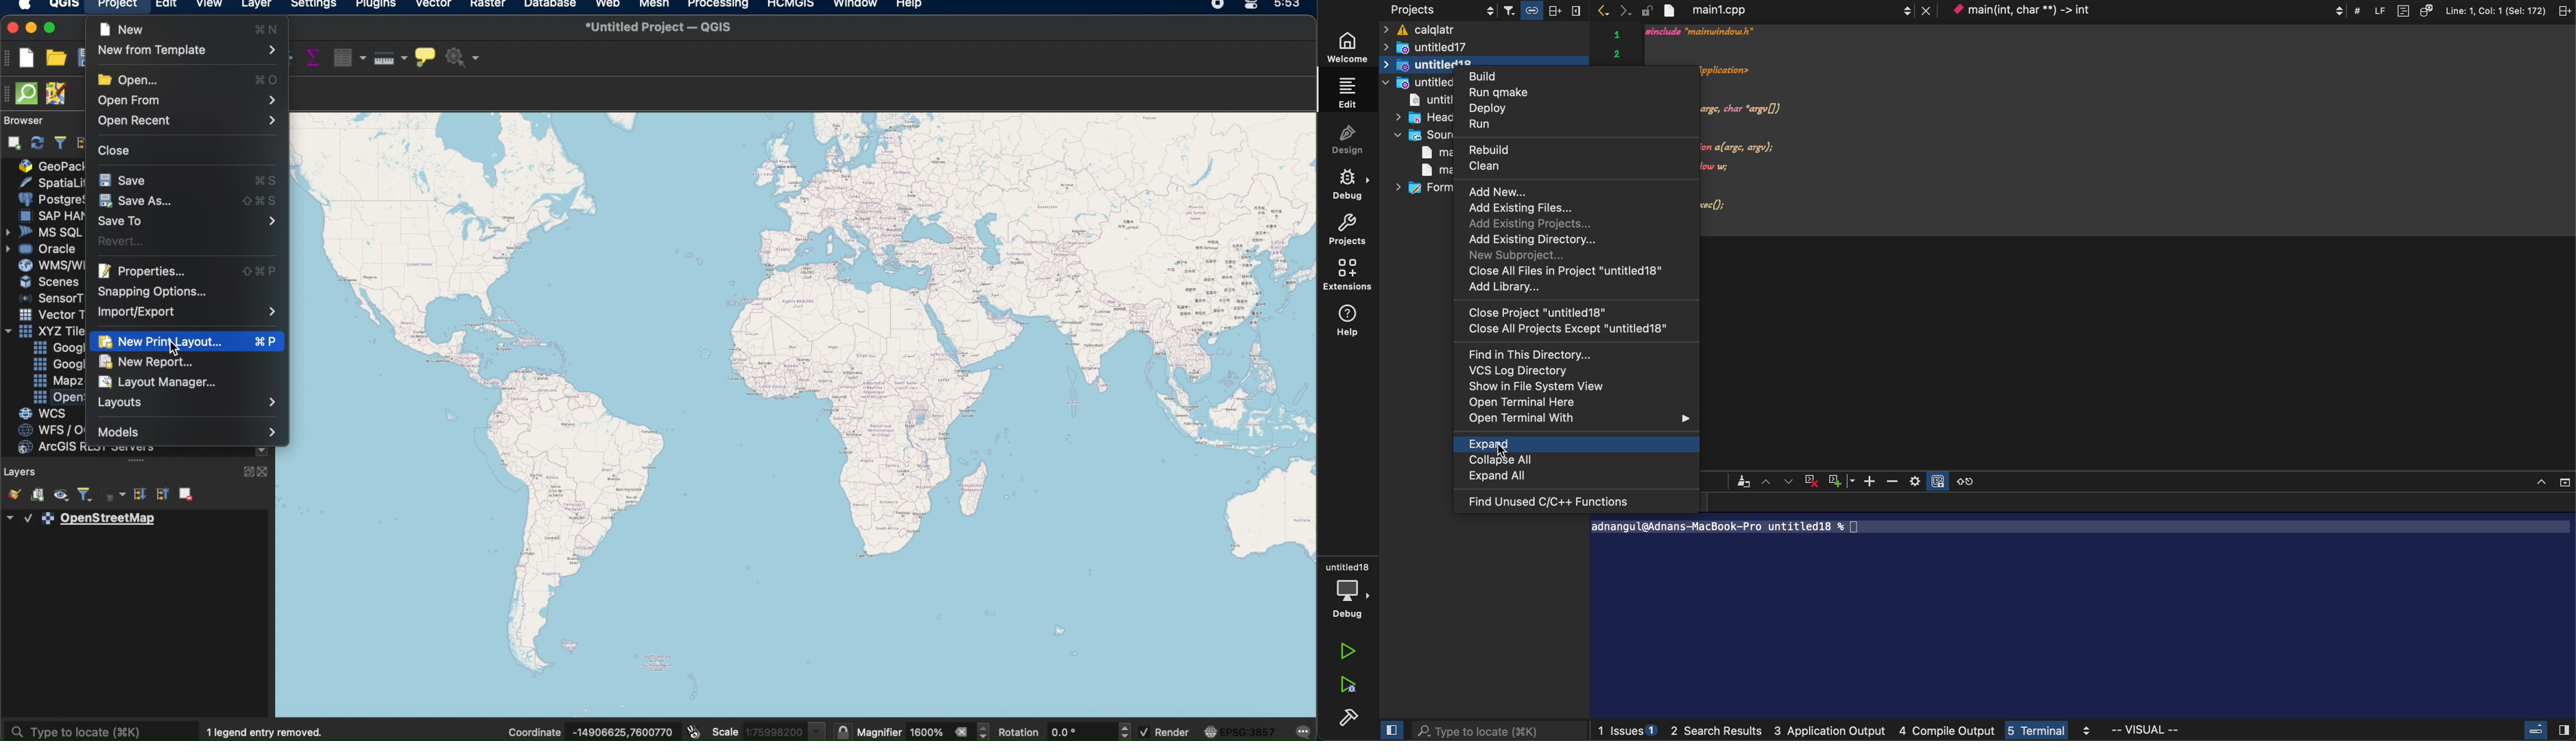  What do you see at coordinates (29, 95) in the screenshot?
I see `QuickOSm` at bounding box center [29, 95].